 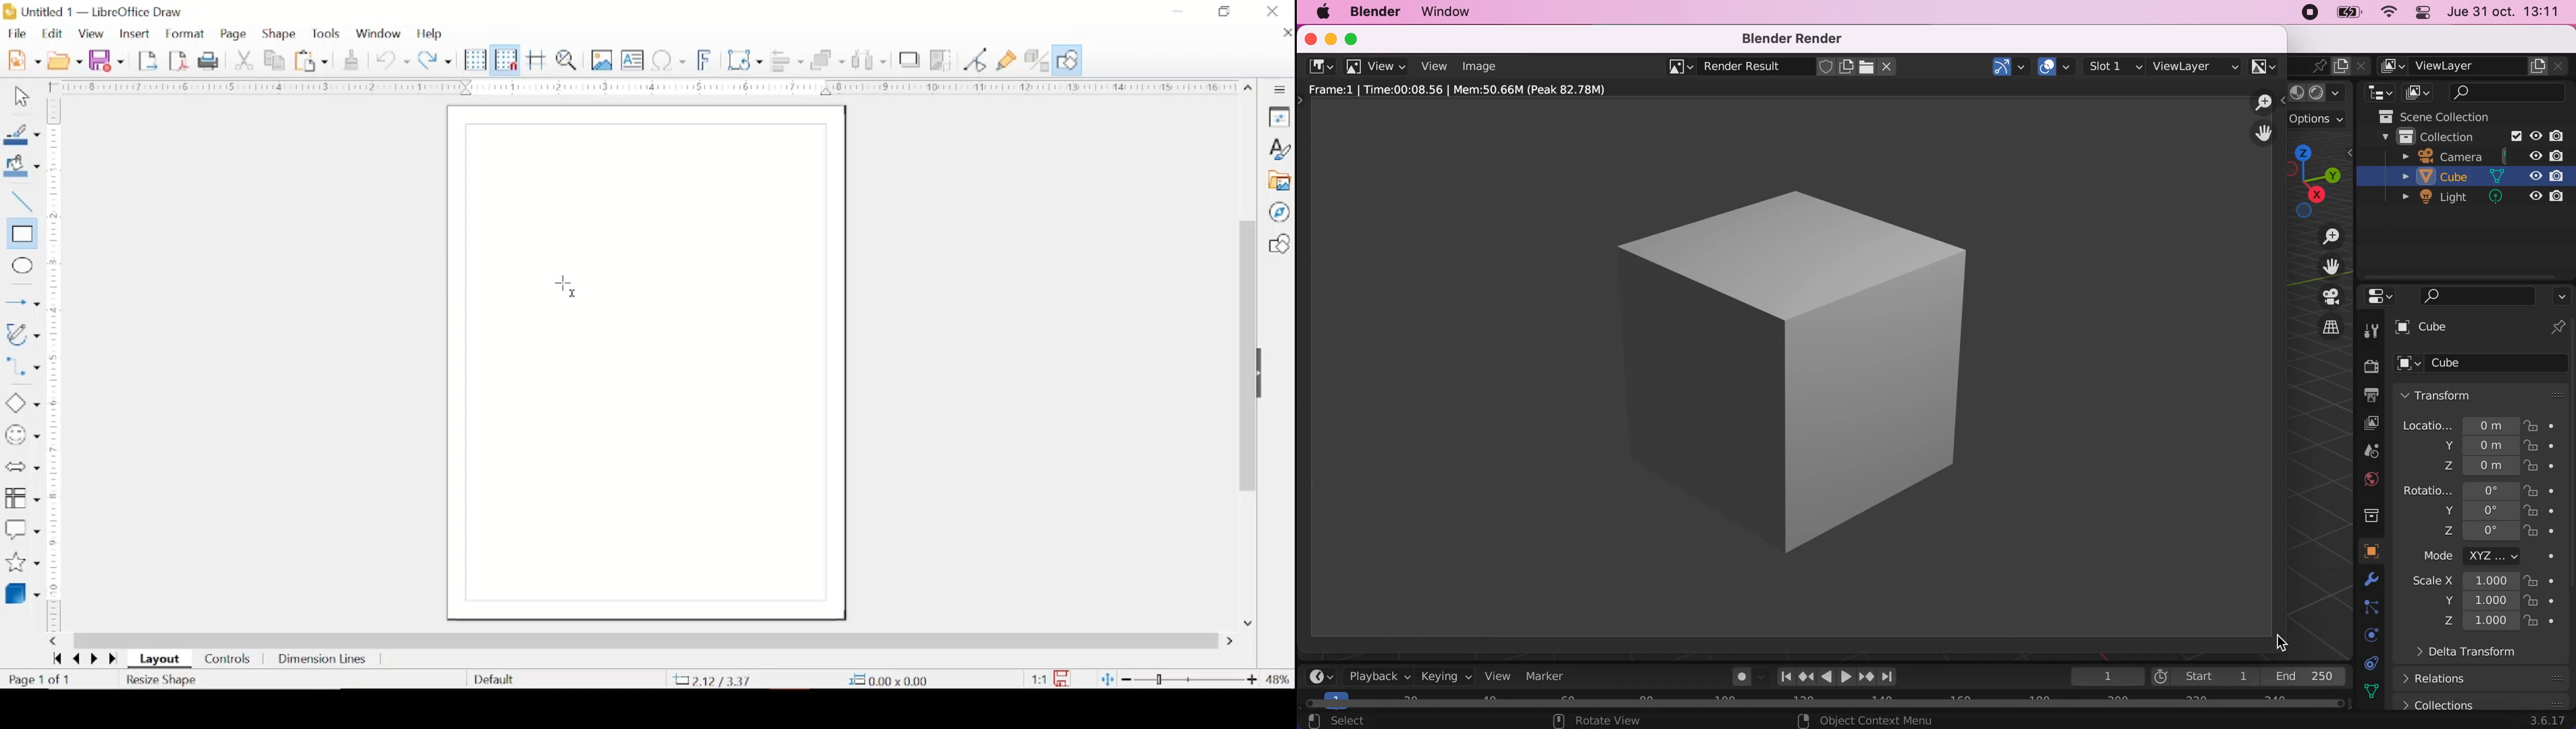 I want to click on select, so click(x=1372, y=720).